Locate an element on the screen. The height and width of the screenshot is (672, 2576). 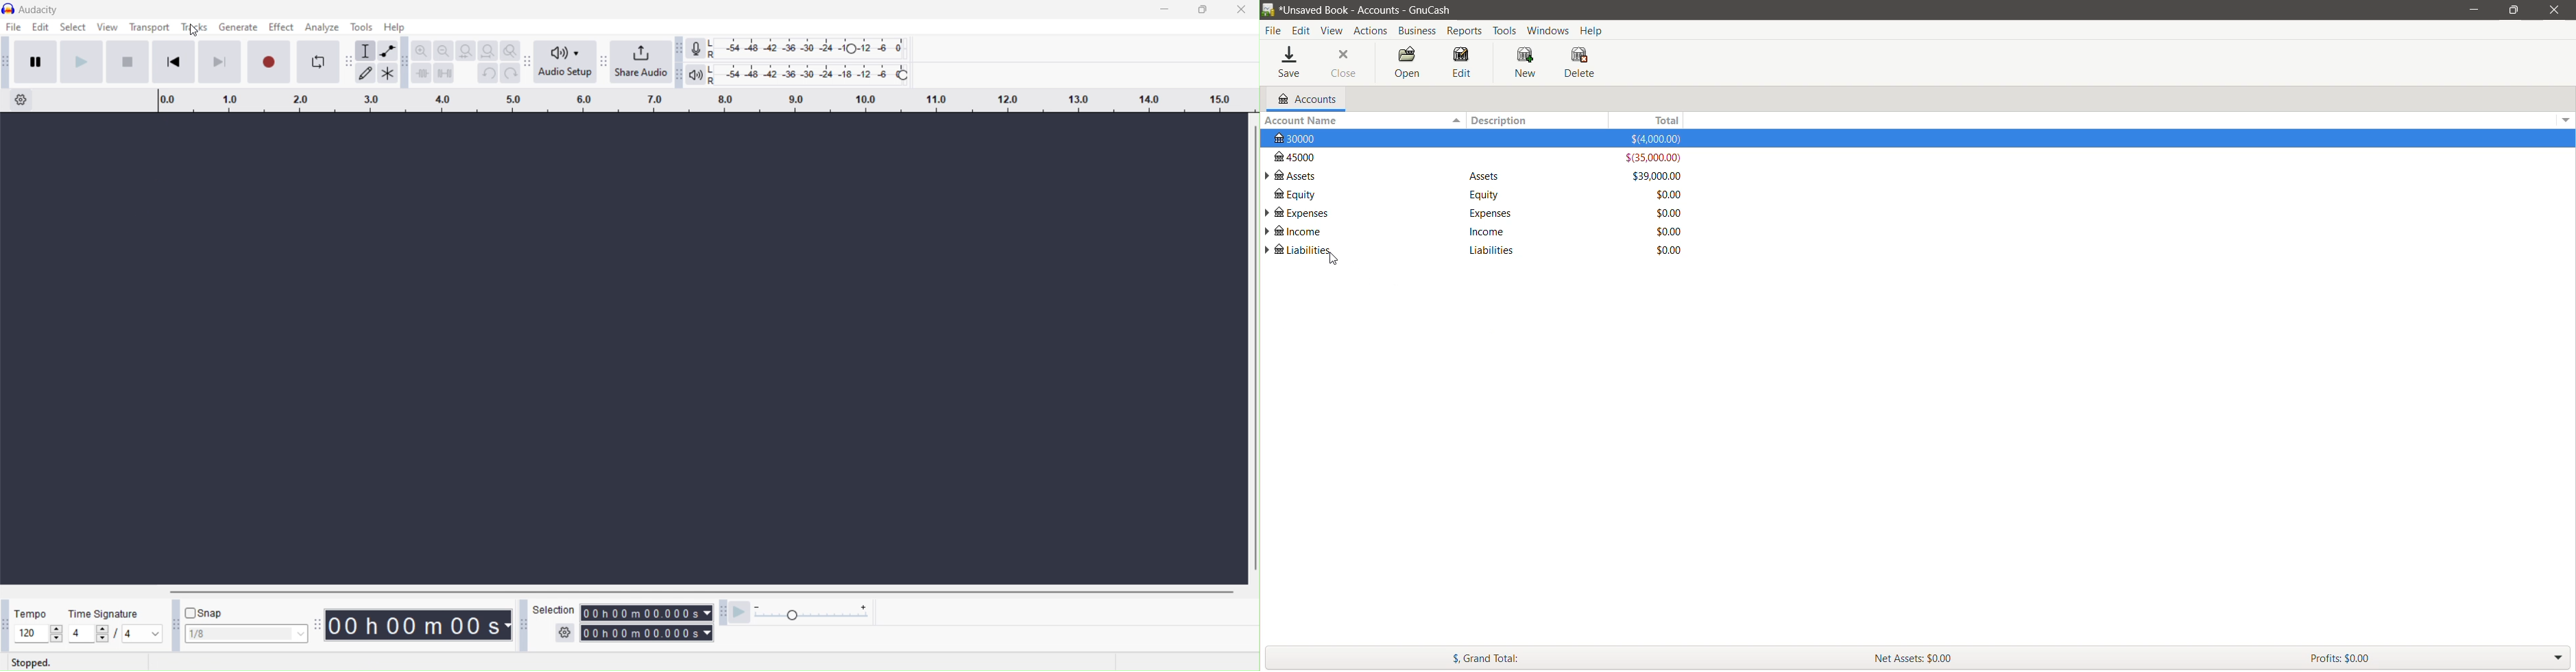
expand subaccounts is located at coordinates (1268, 176).